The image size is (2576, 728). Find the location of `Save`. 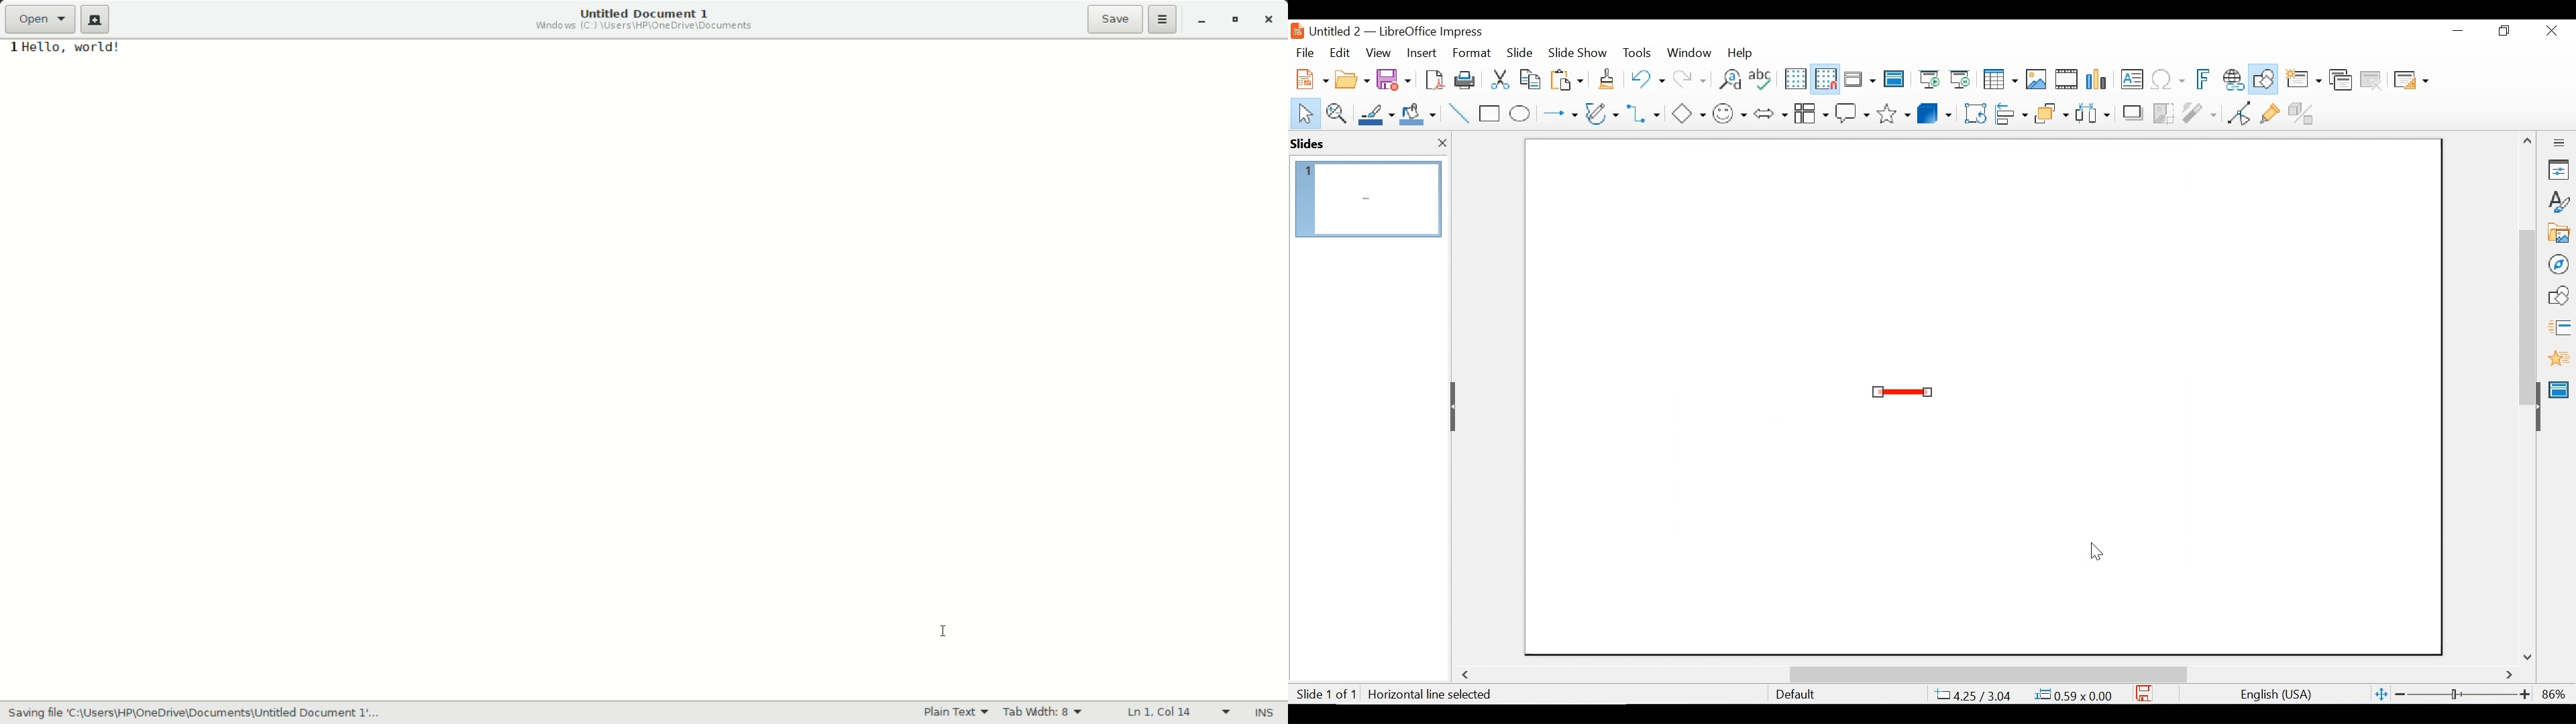

Save is located at coordinates (2145, 693).